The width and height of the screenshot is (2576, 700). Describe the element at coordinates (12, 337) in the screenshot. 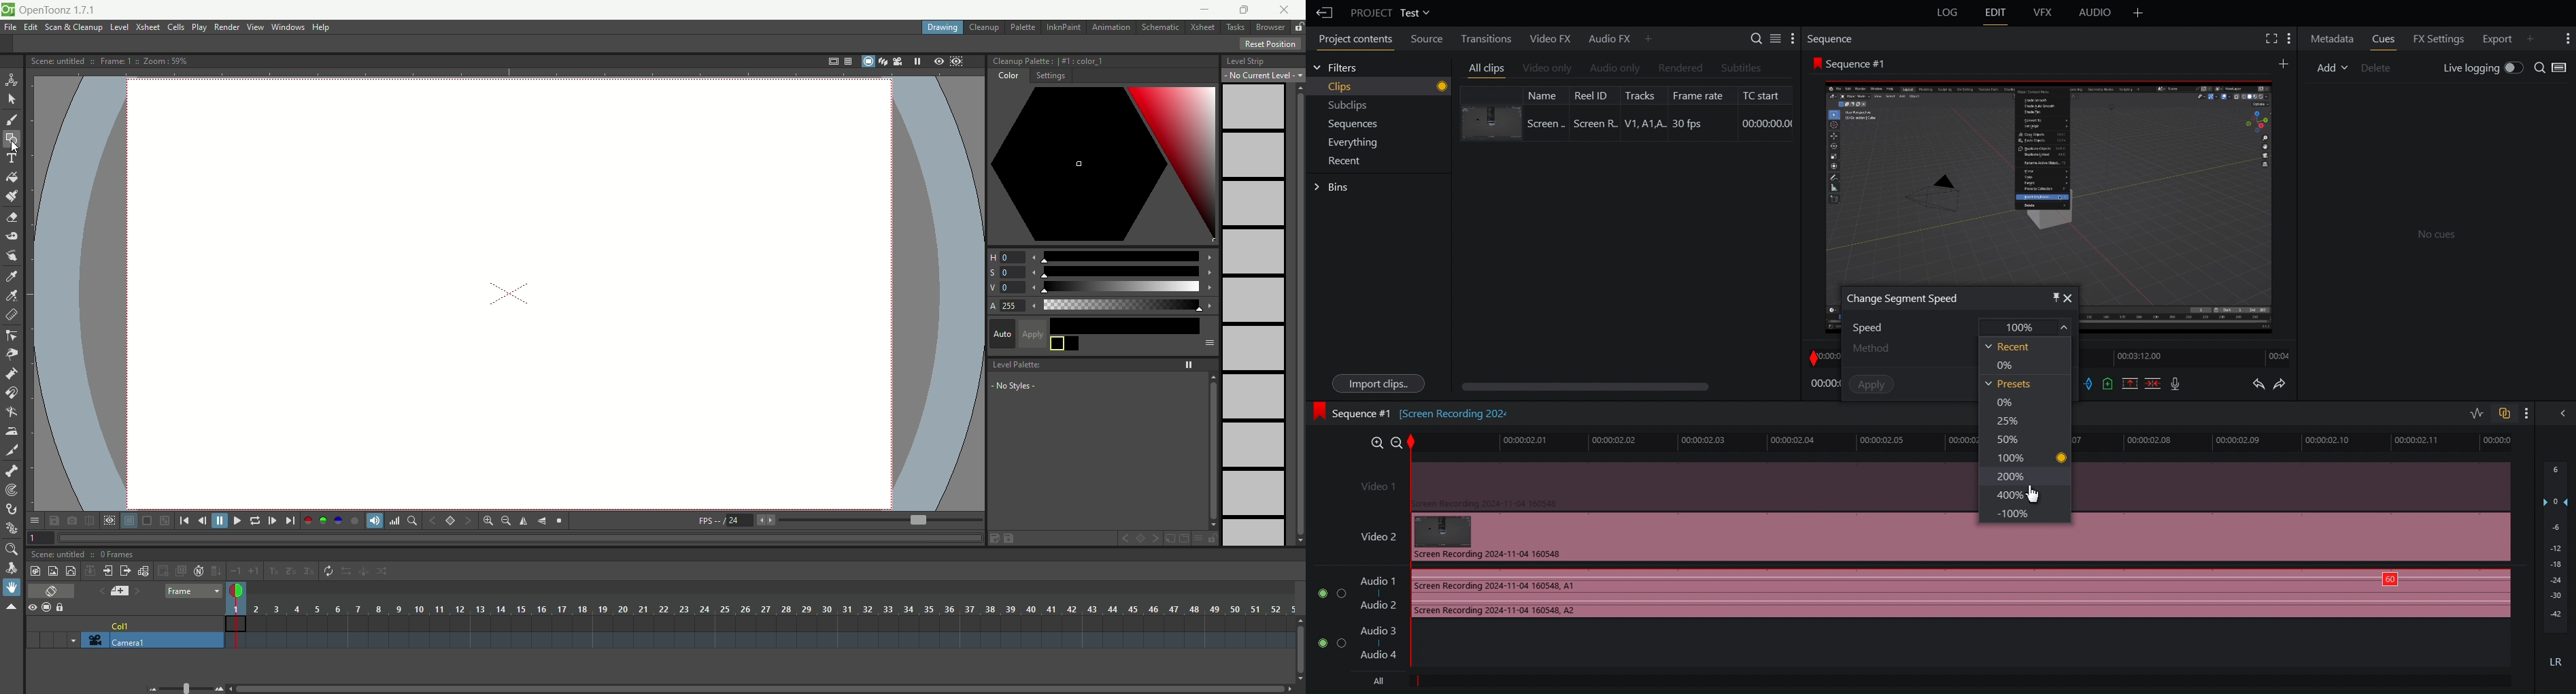

I see `control point editor` at that location.